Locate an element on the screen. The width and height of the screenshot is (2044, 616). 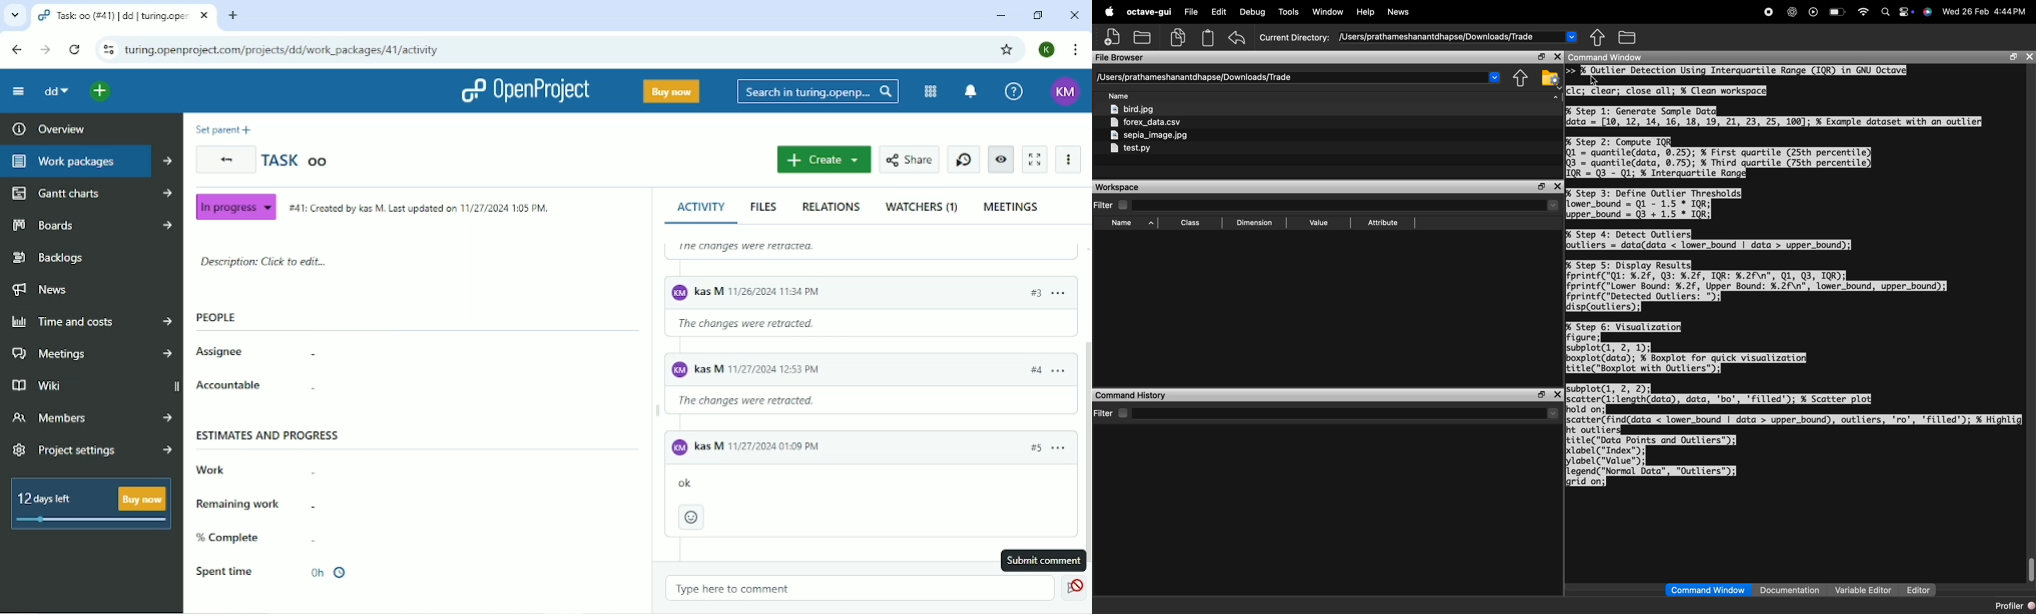
More is located at coordinates (1069, 159).